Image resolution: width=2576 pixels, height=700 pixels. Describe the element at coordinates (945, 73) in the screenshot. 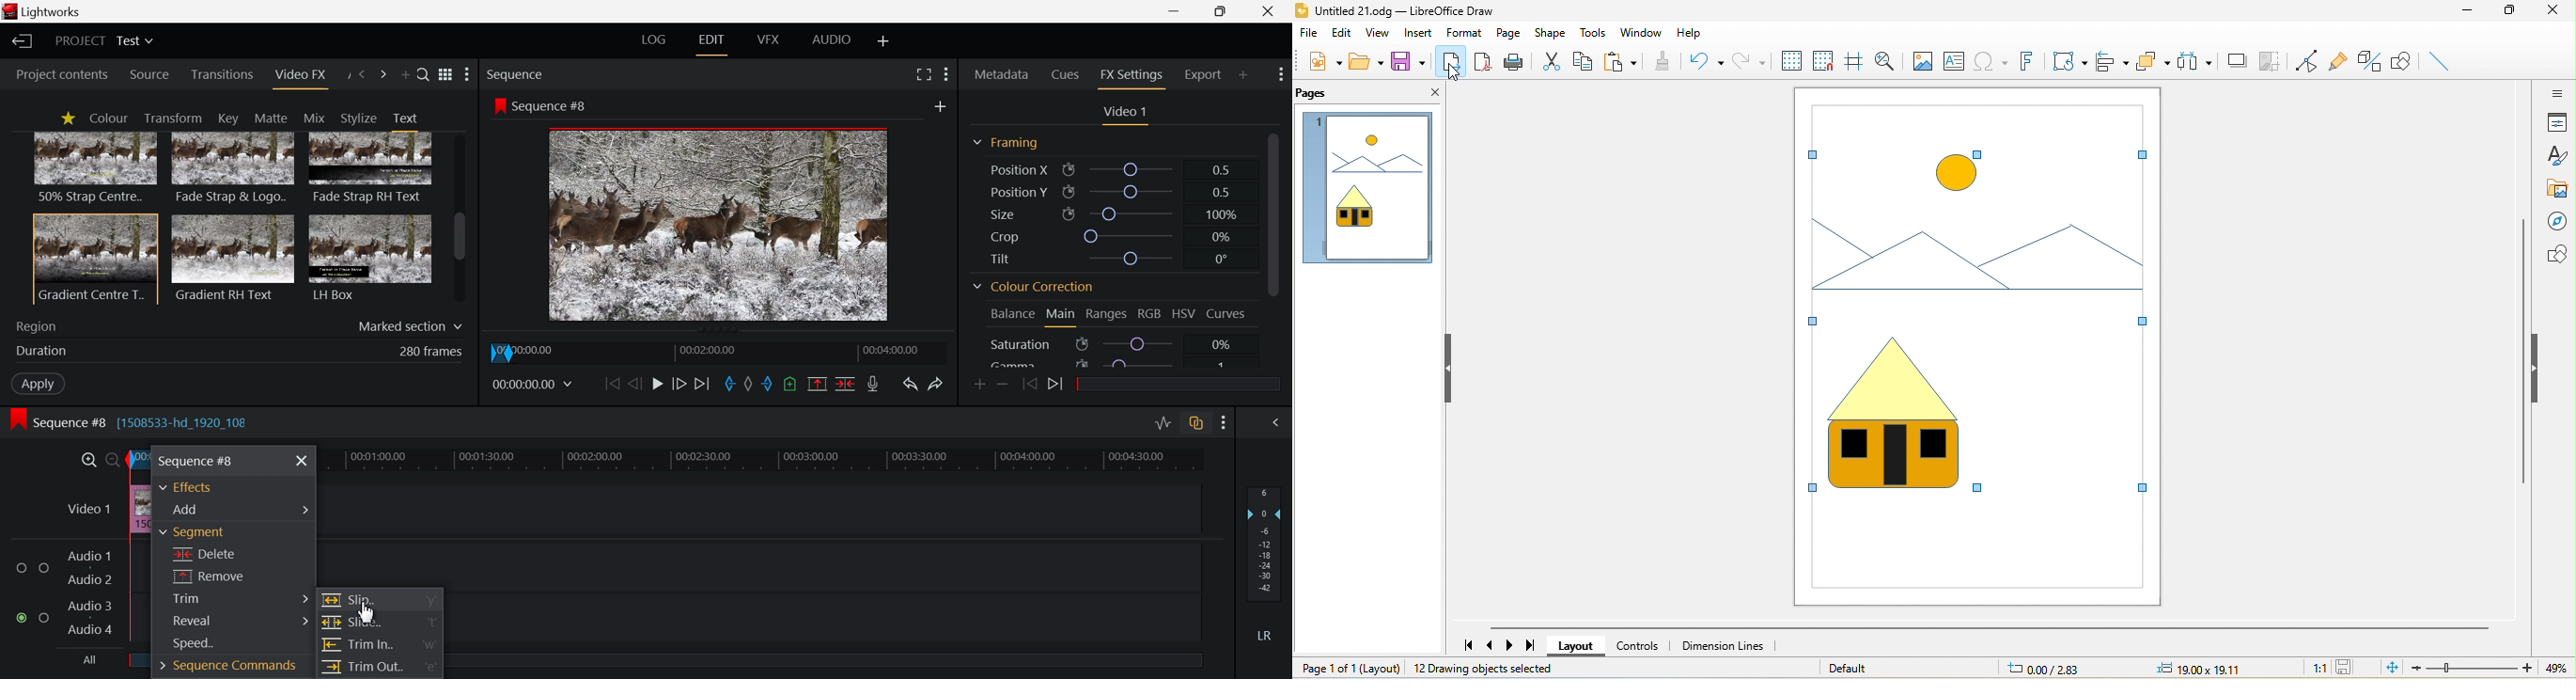

I see `Settings` at that location.